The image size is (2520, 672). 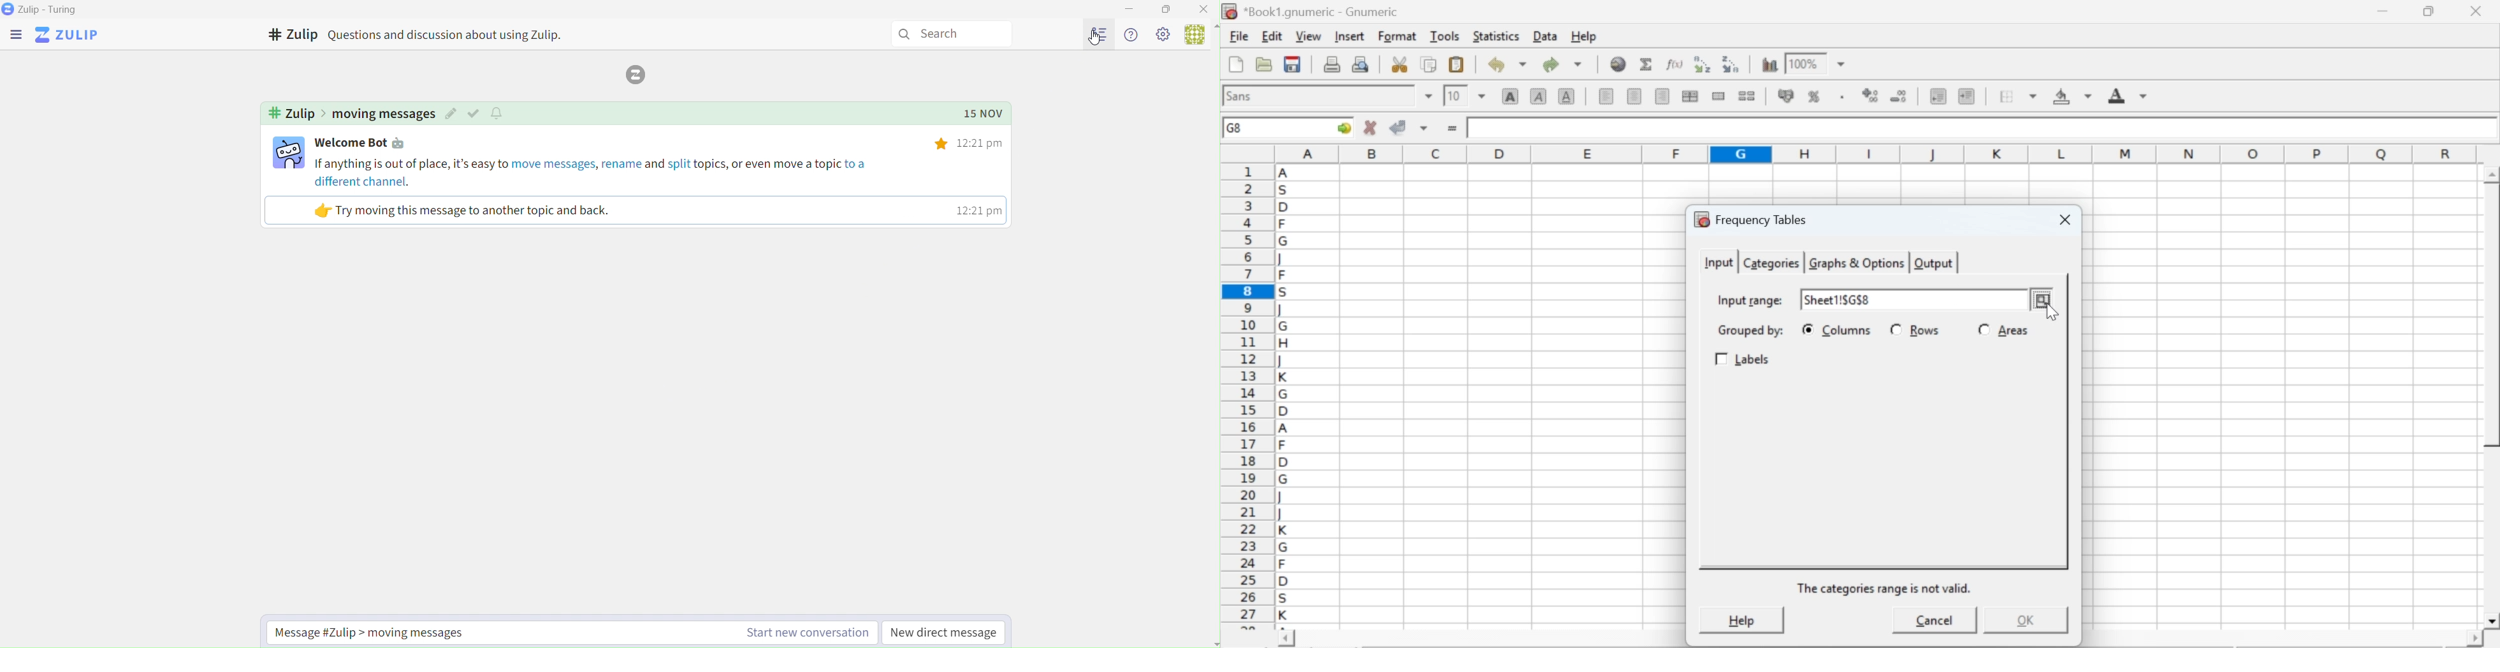 What do you see at coordinates (1482, 95) in the screenshot?
I see `drop down` at bounding box center [1482, 95].